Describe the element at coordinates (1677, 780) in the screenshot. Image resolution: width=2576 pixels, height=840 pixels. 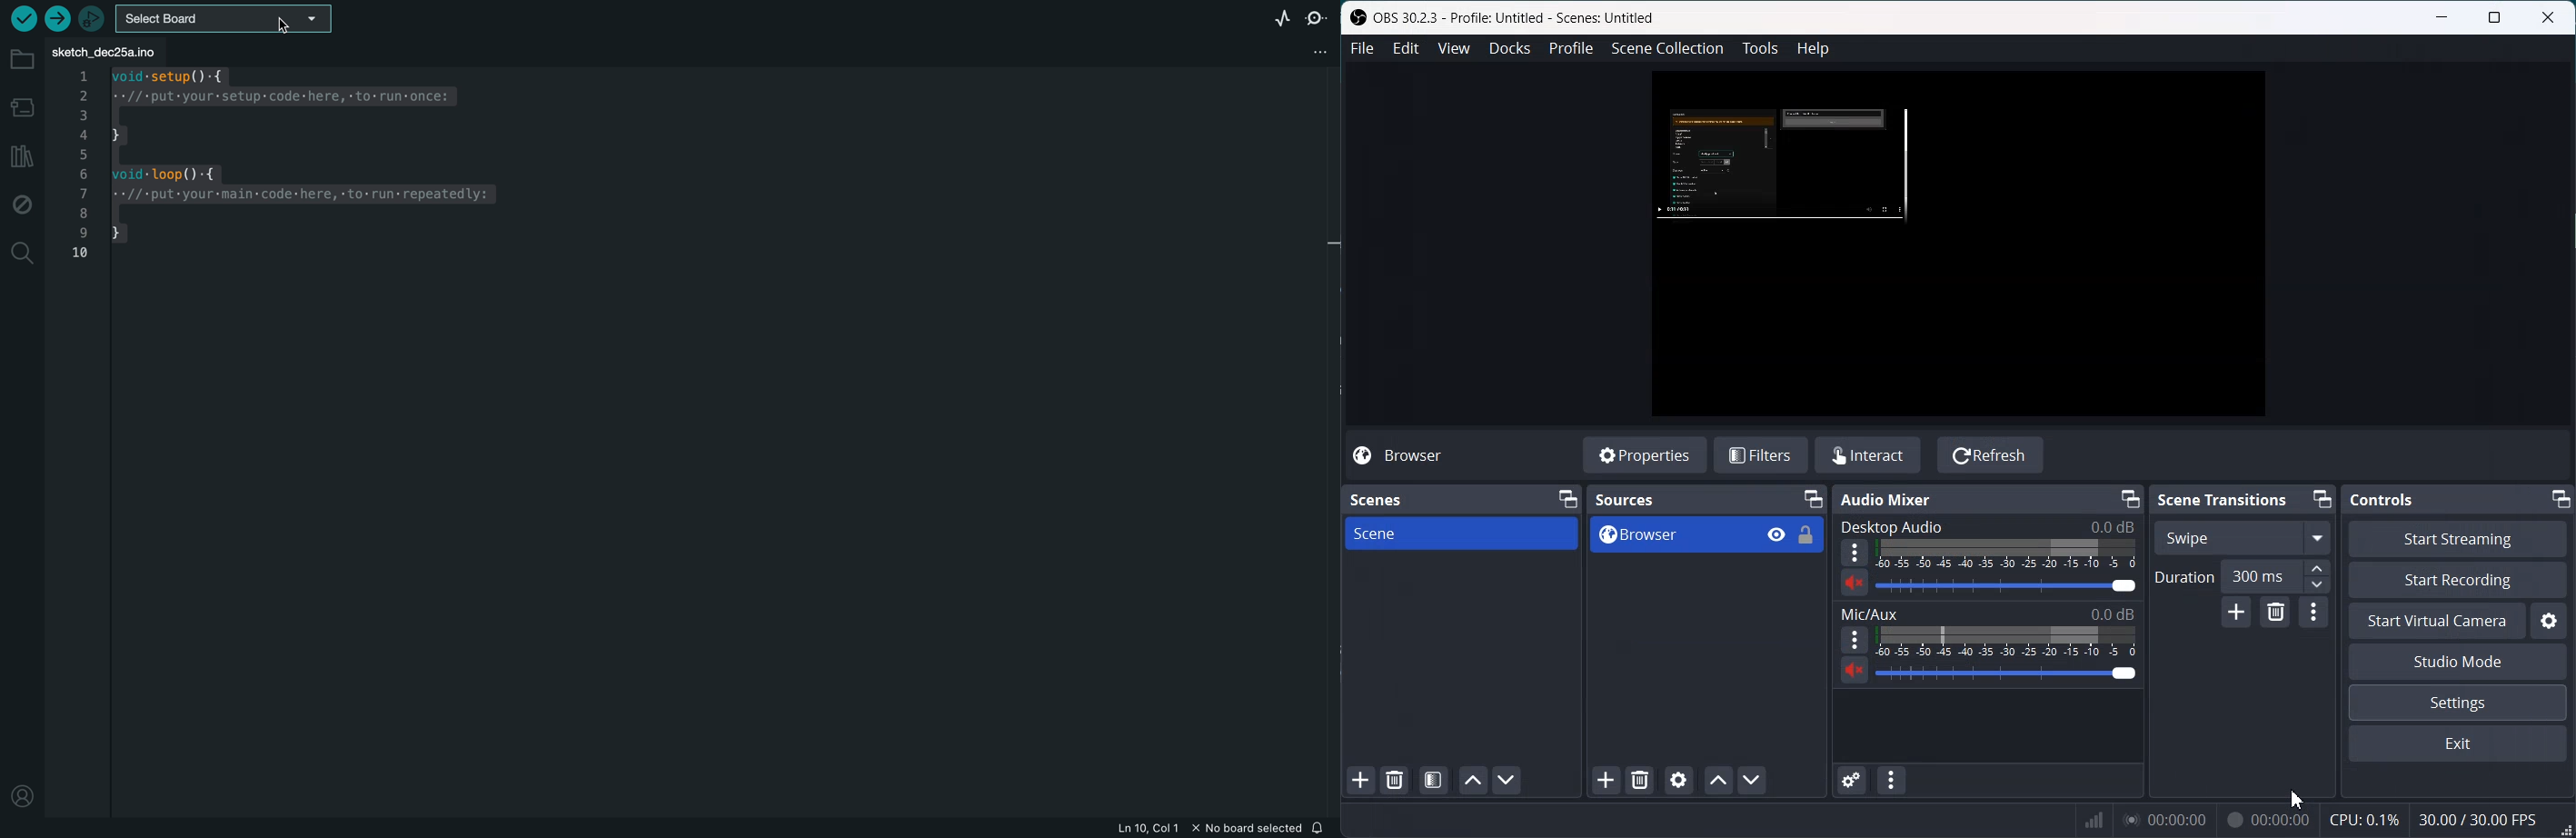
I see `Open Source properties` at that location.